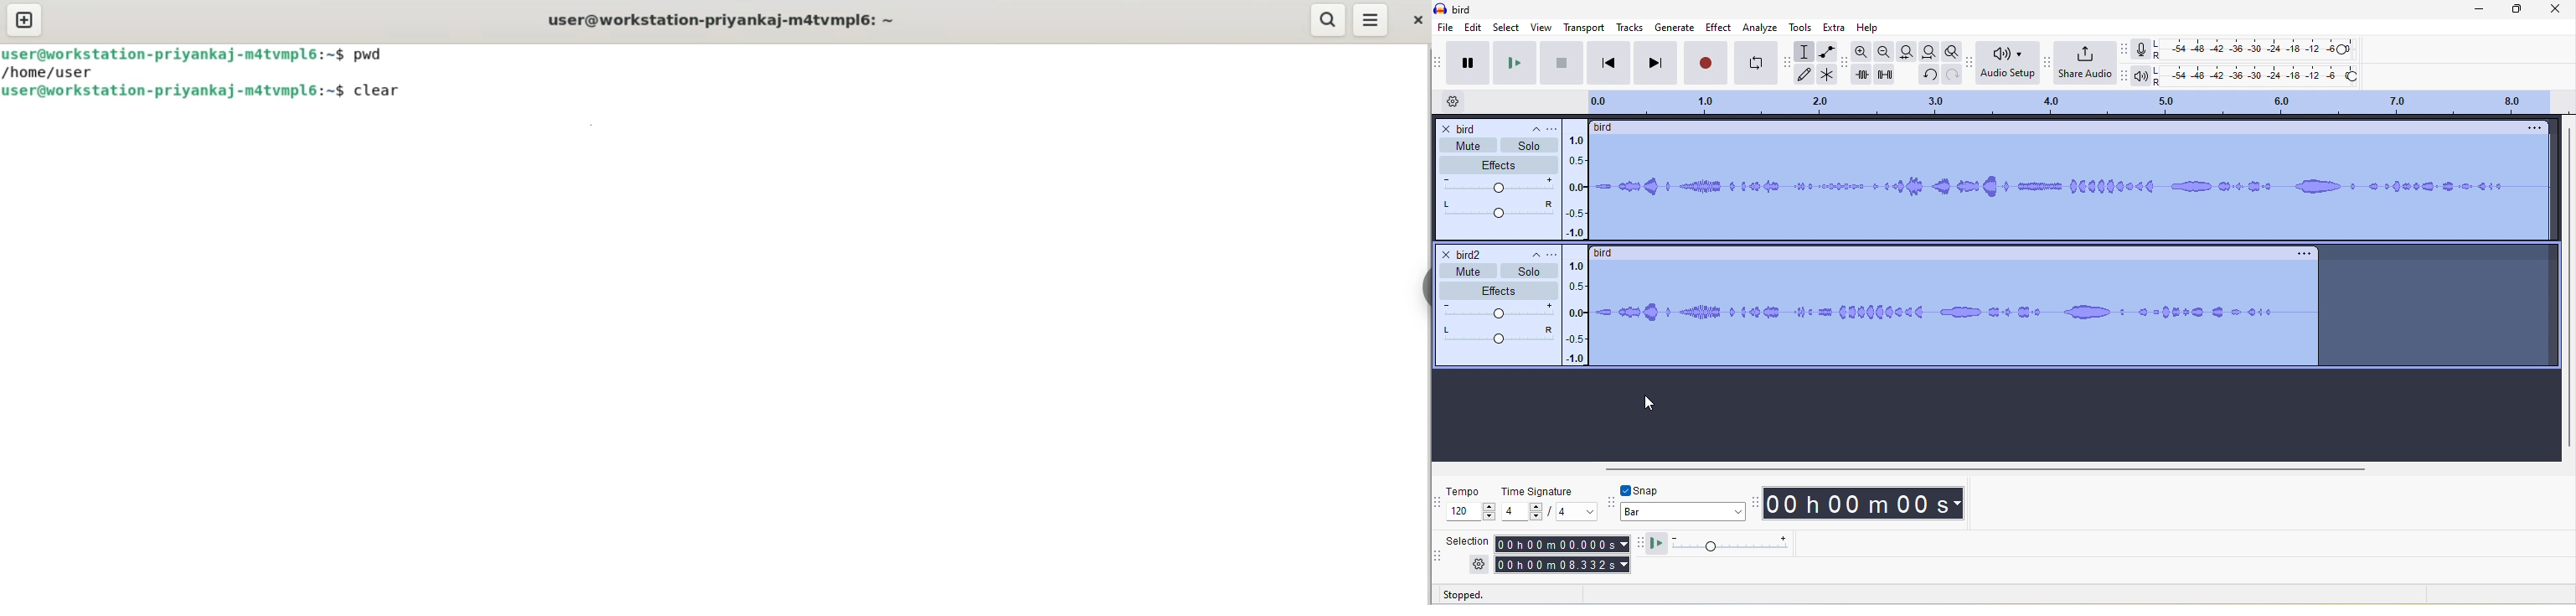 The height and width of the screenshot is (616, 2576). Describe the element at coordinates (1499, 164) in the screenshot. I see `effects` at that location.